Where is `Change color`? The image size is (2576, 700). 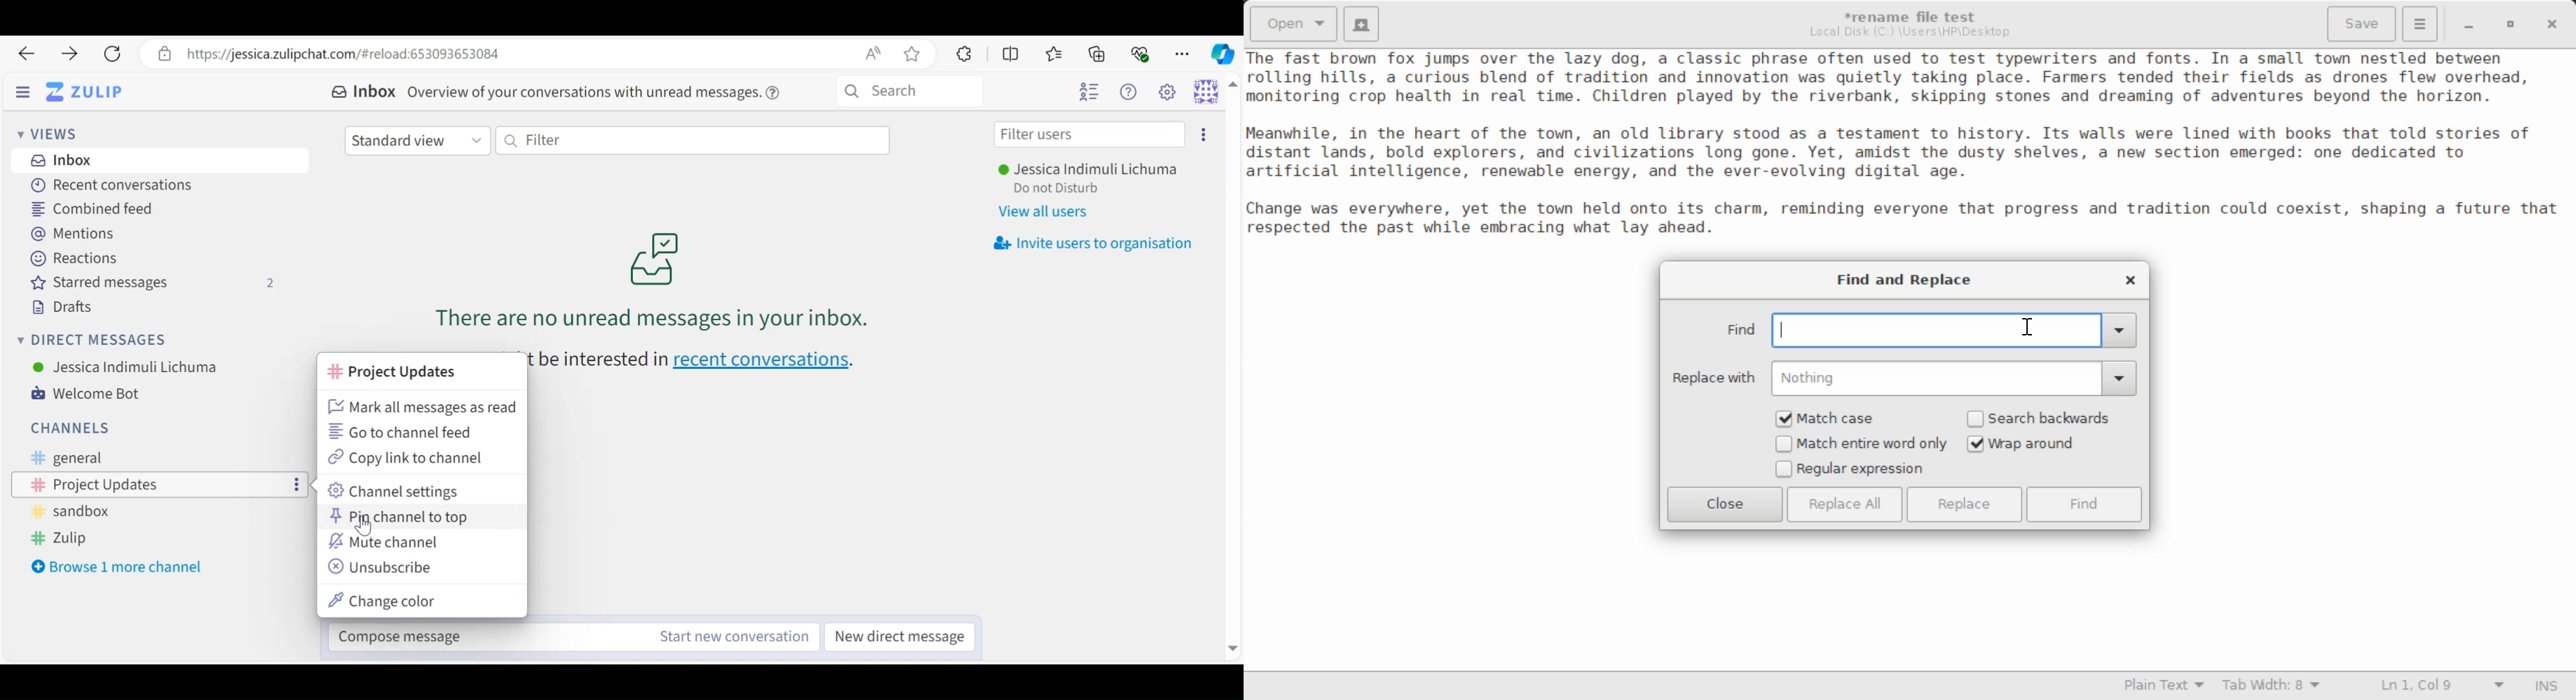
Change color is located at coordinates (387, 601).